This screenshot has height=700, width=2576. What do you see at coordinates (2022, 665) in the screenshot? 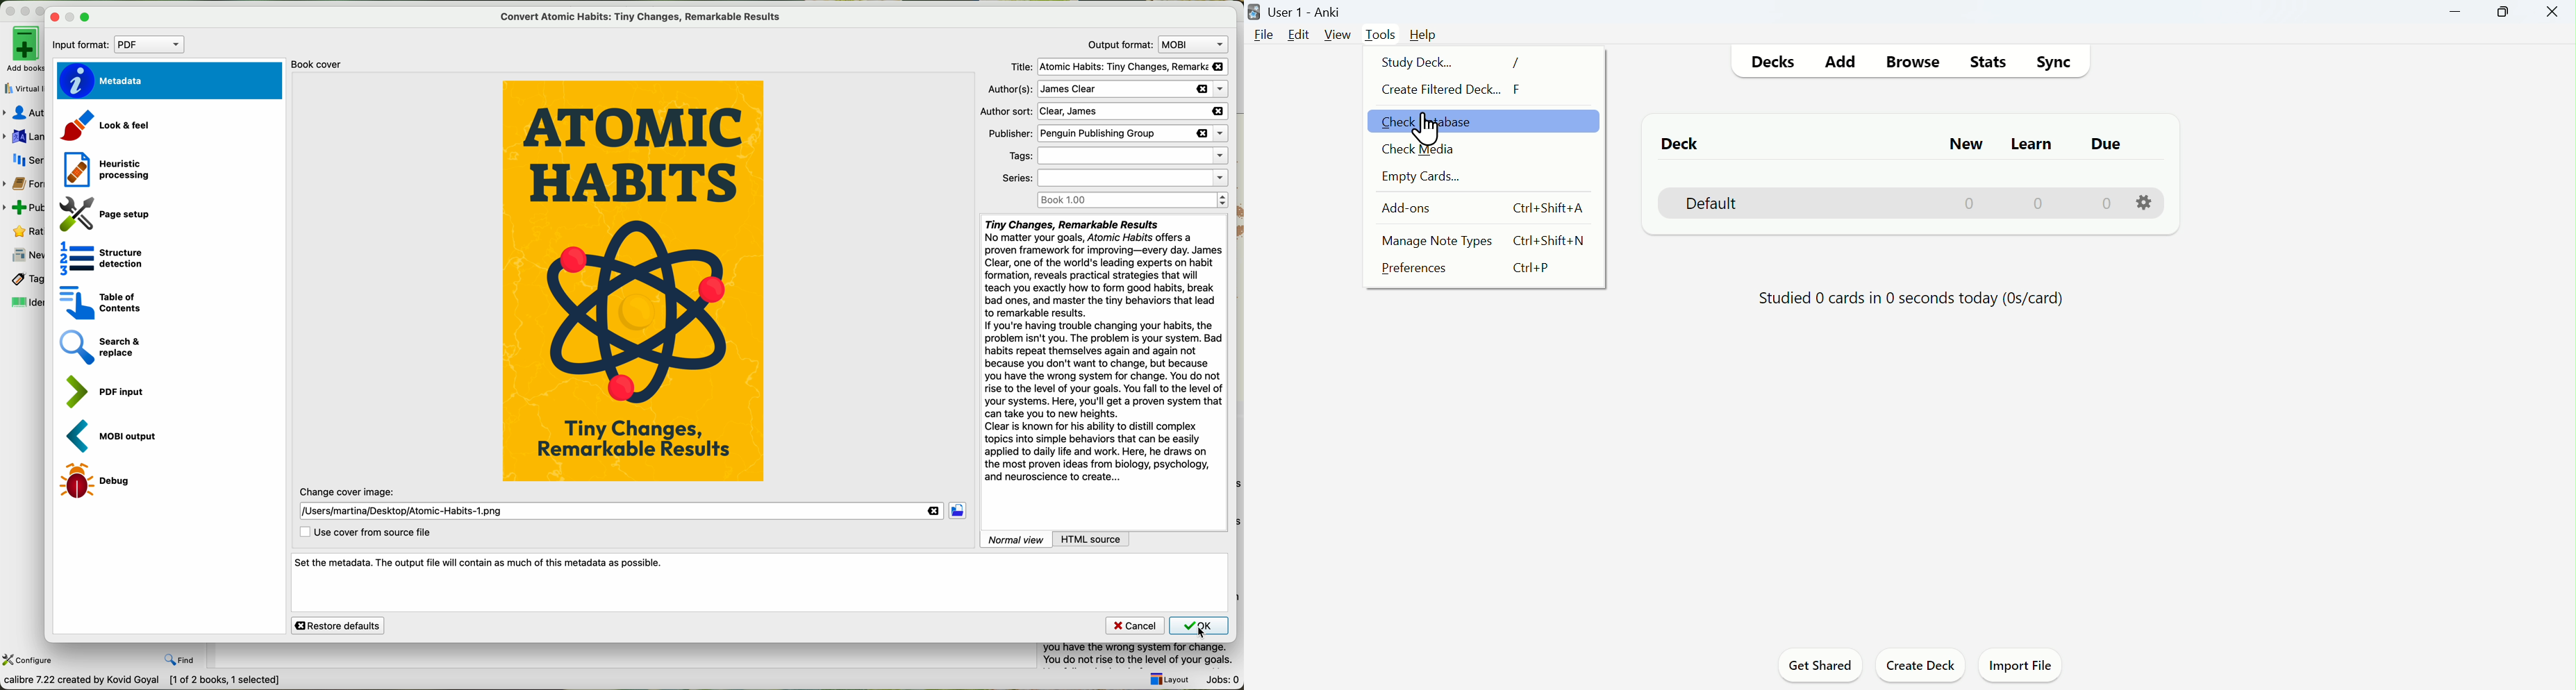
I see `Import file` at bounding box center [2022, 665].